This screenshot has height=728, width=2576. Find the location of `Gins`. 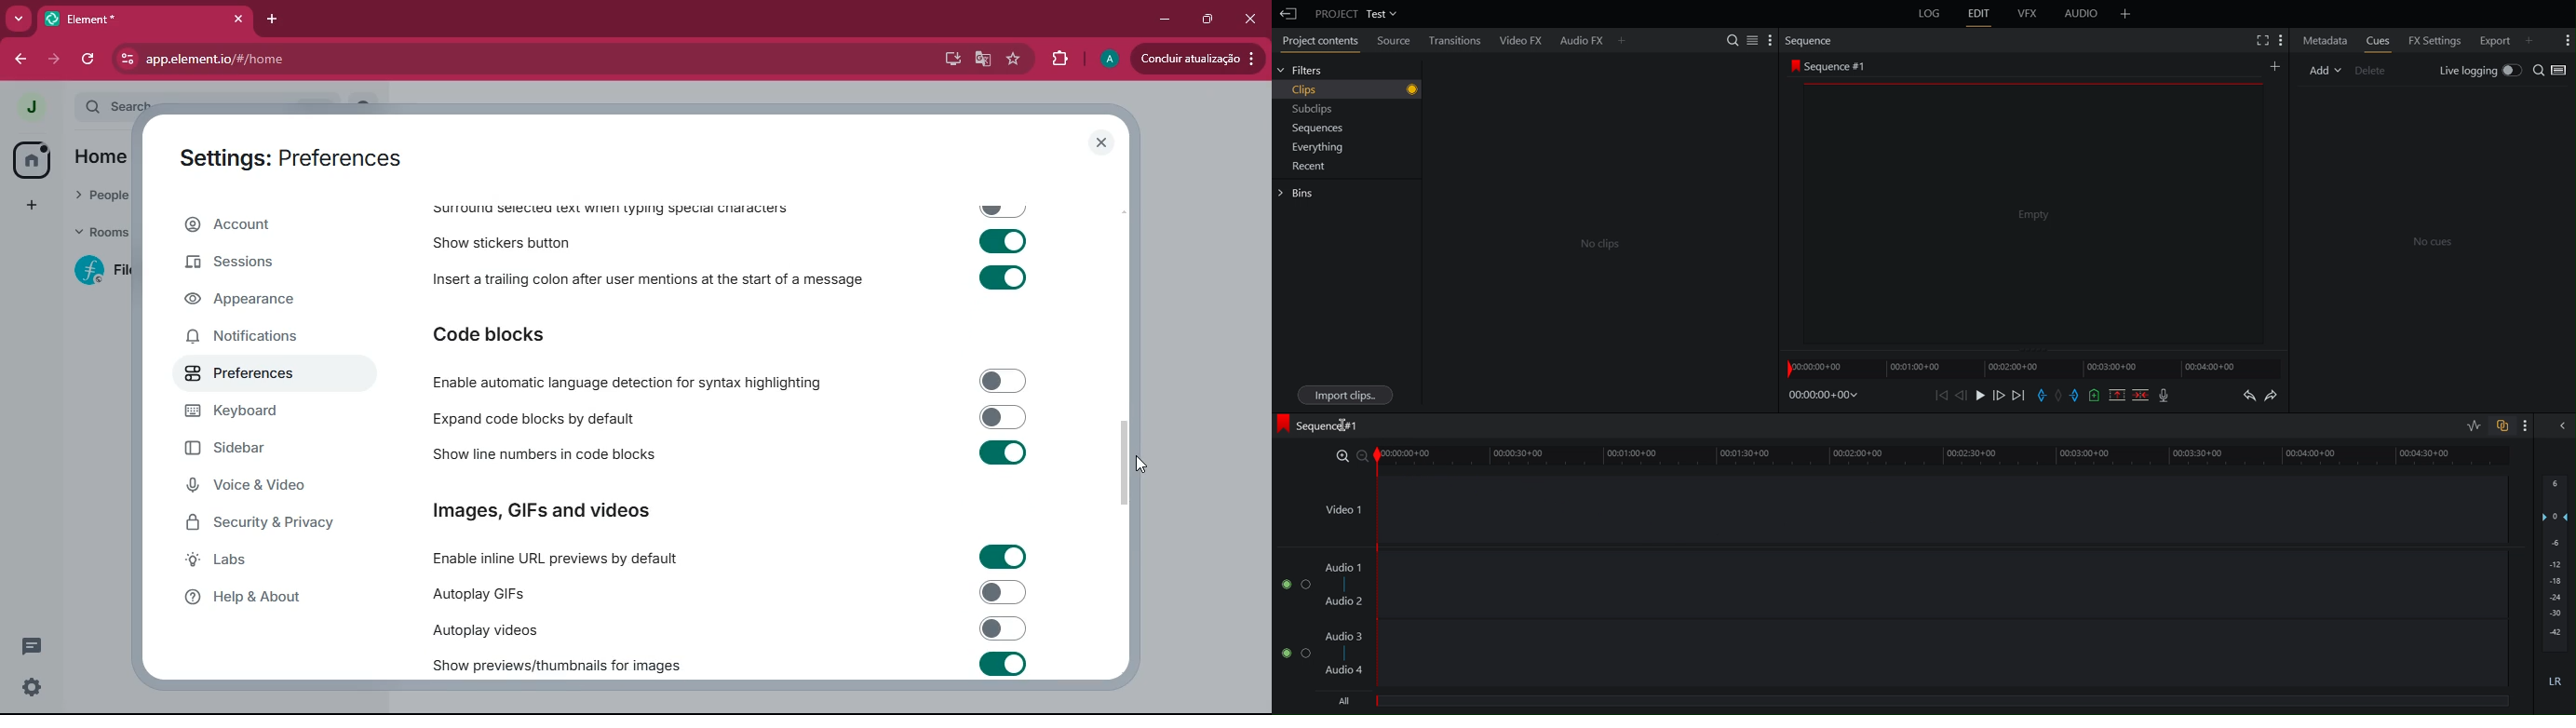

Gins is located at coordinates (1299, 193).